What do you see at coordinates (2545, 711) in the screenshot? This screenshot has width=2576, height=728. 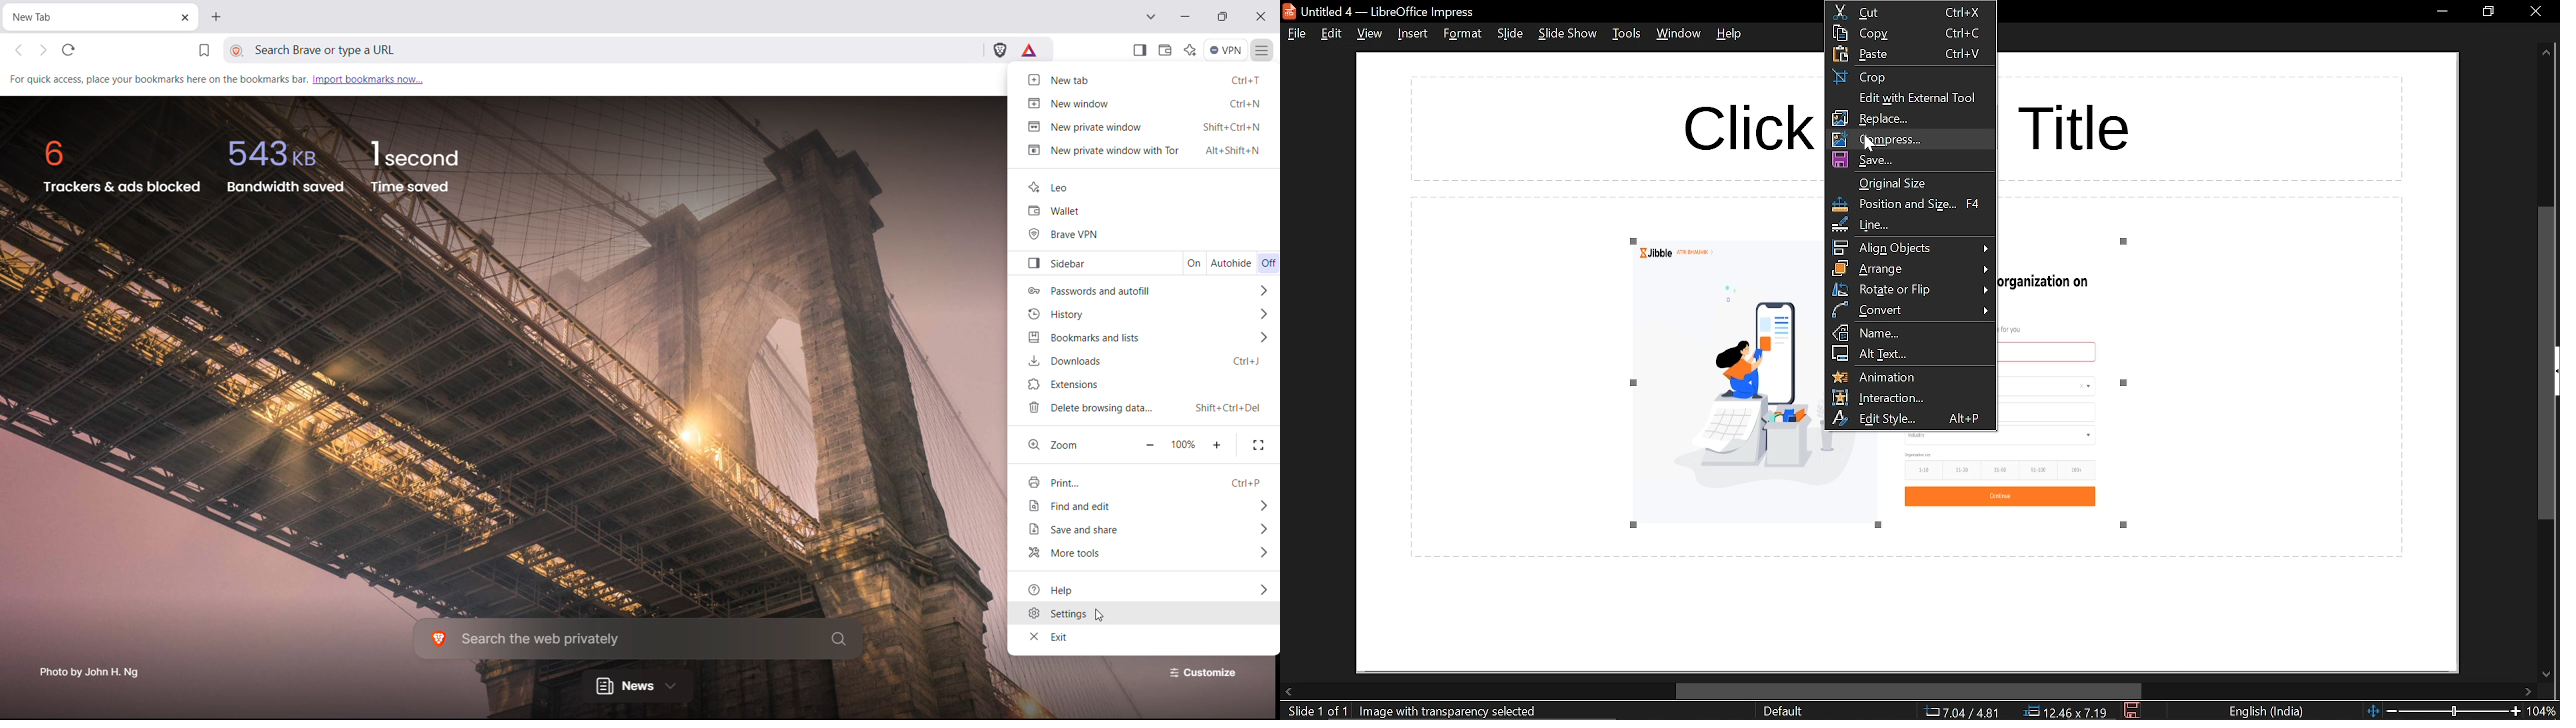 I see `current zoom` at bounding box center [2545, 711].